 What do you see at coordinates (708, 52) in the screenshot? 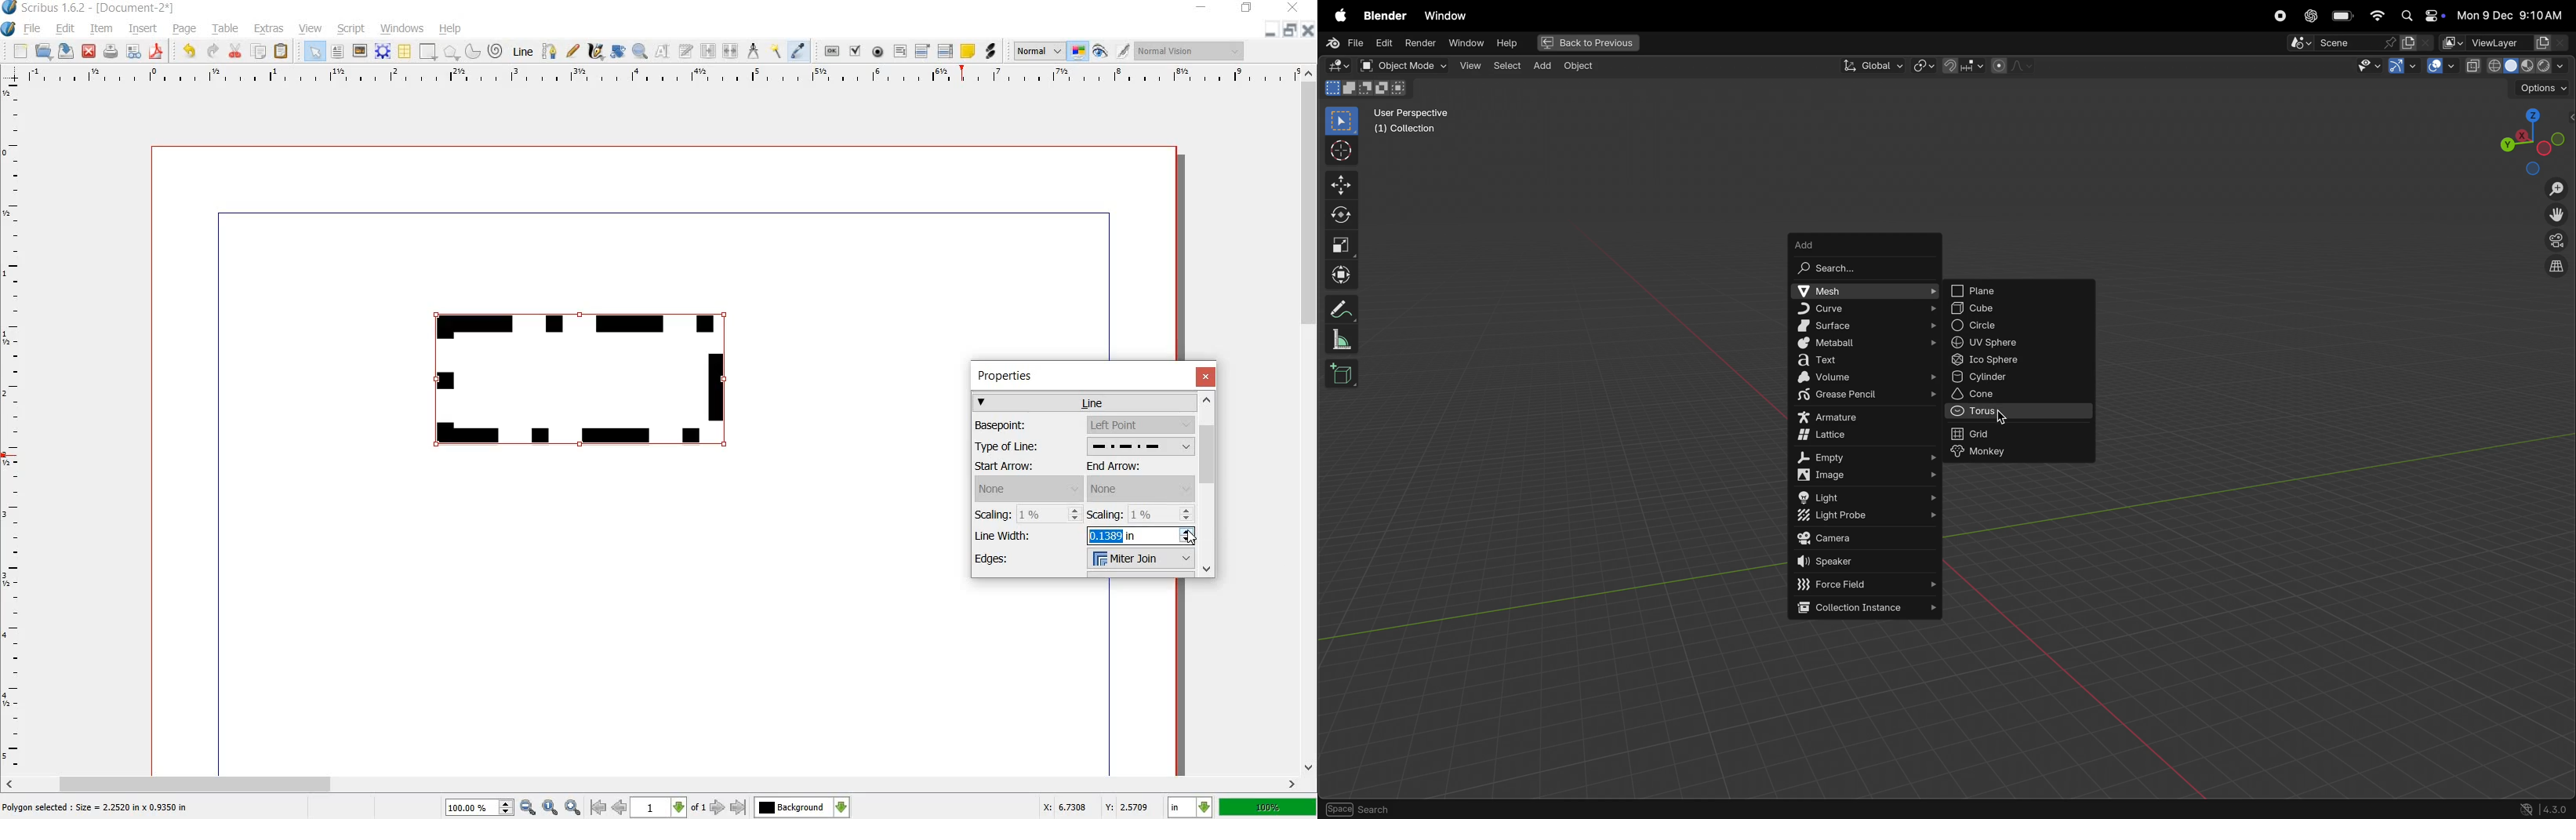
I see `LINK TEXT FRAMES` at bounding box center [708, 52].